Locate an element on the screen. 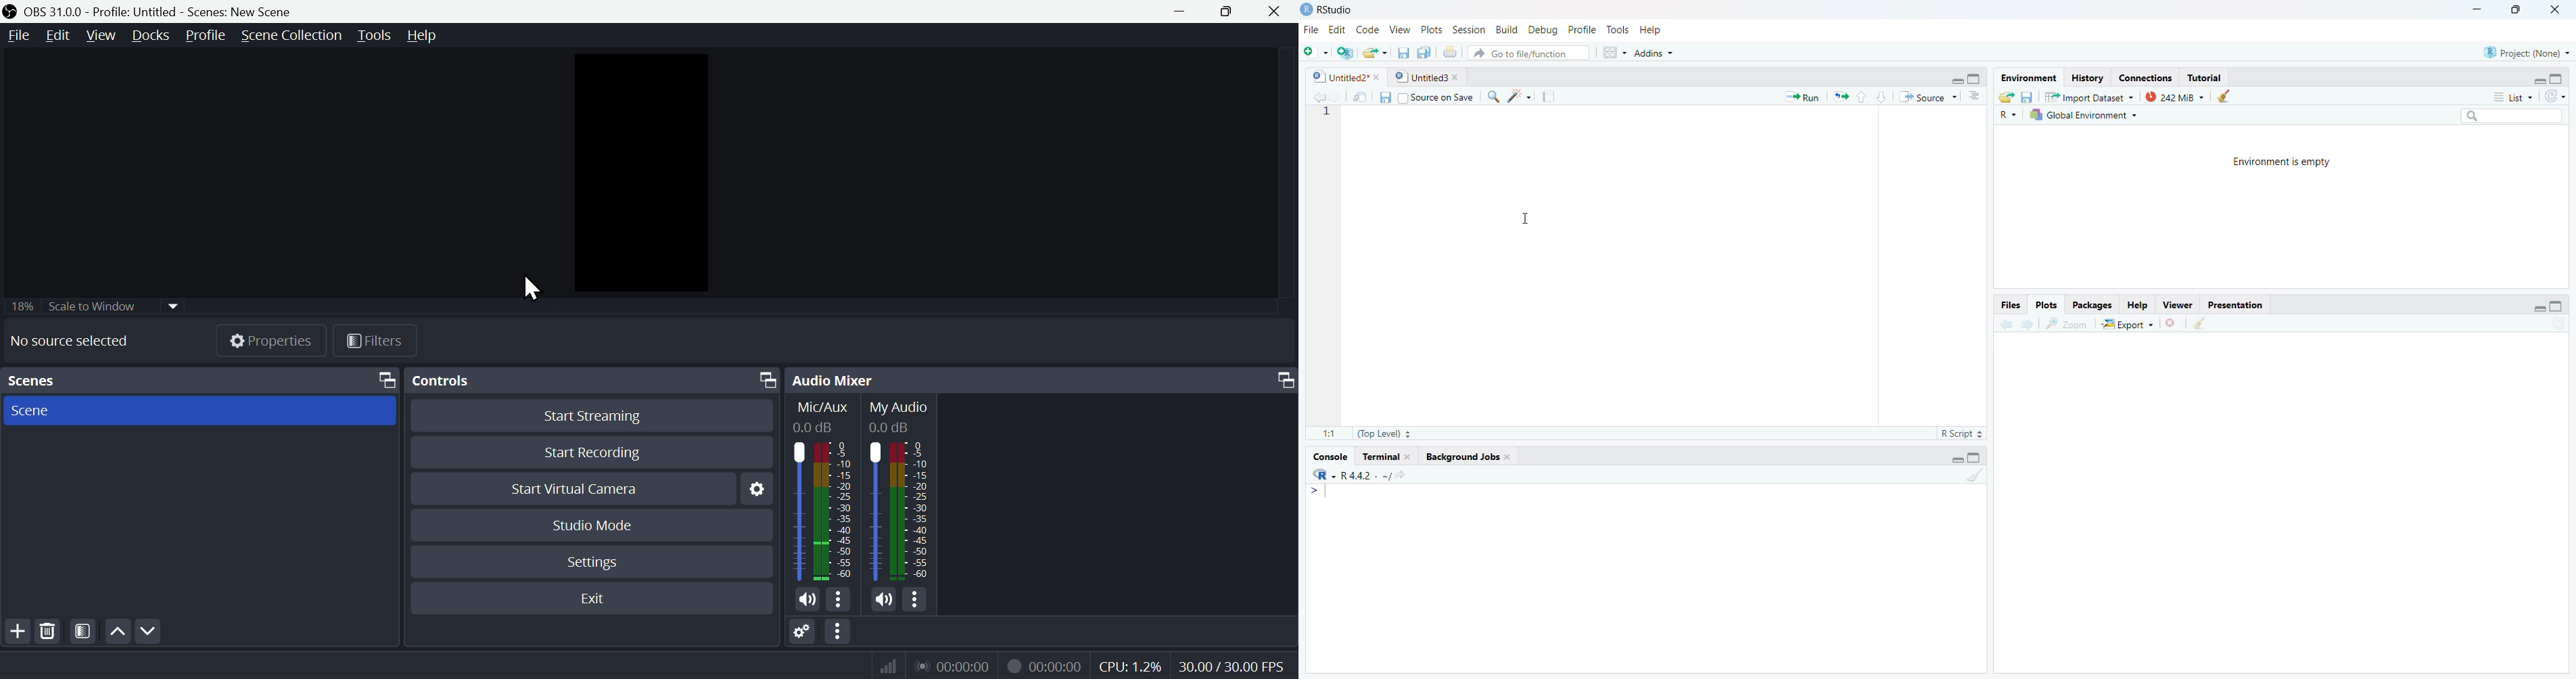 Image resolution: width=2576 pixels, height=700 pixels. Tools is located at coordinates (1618, 29).